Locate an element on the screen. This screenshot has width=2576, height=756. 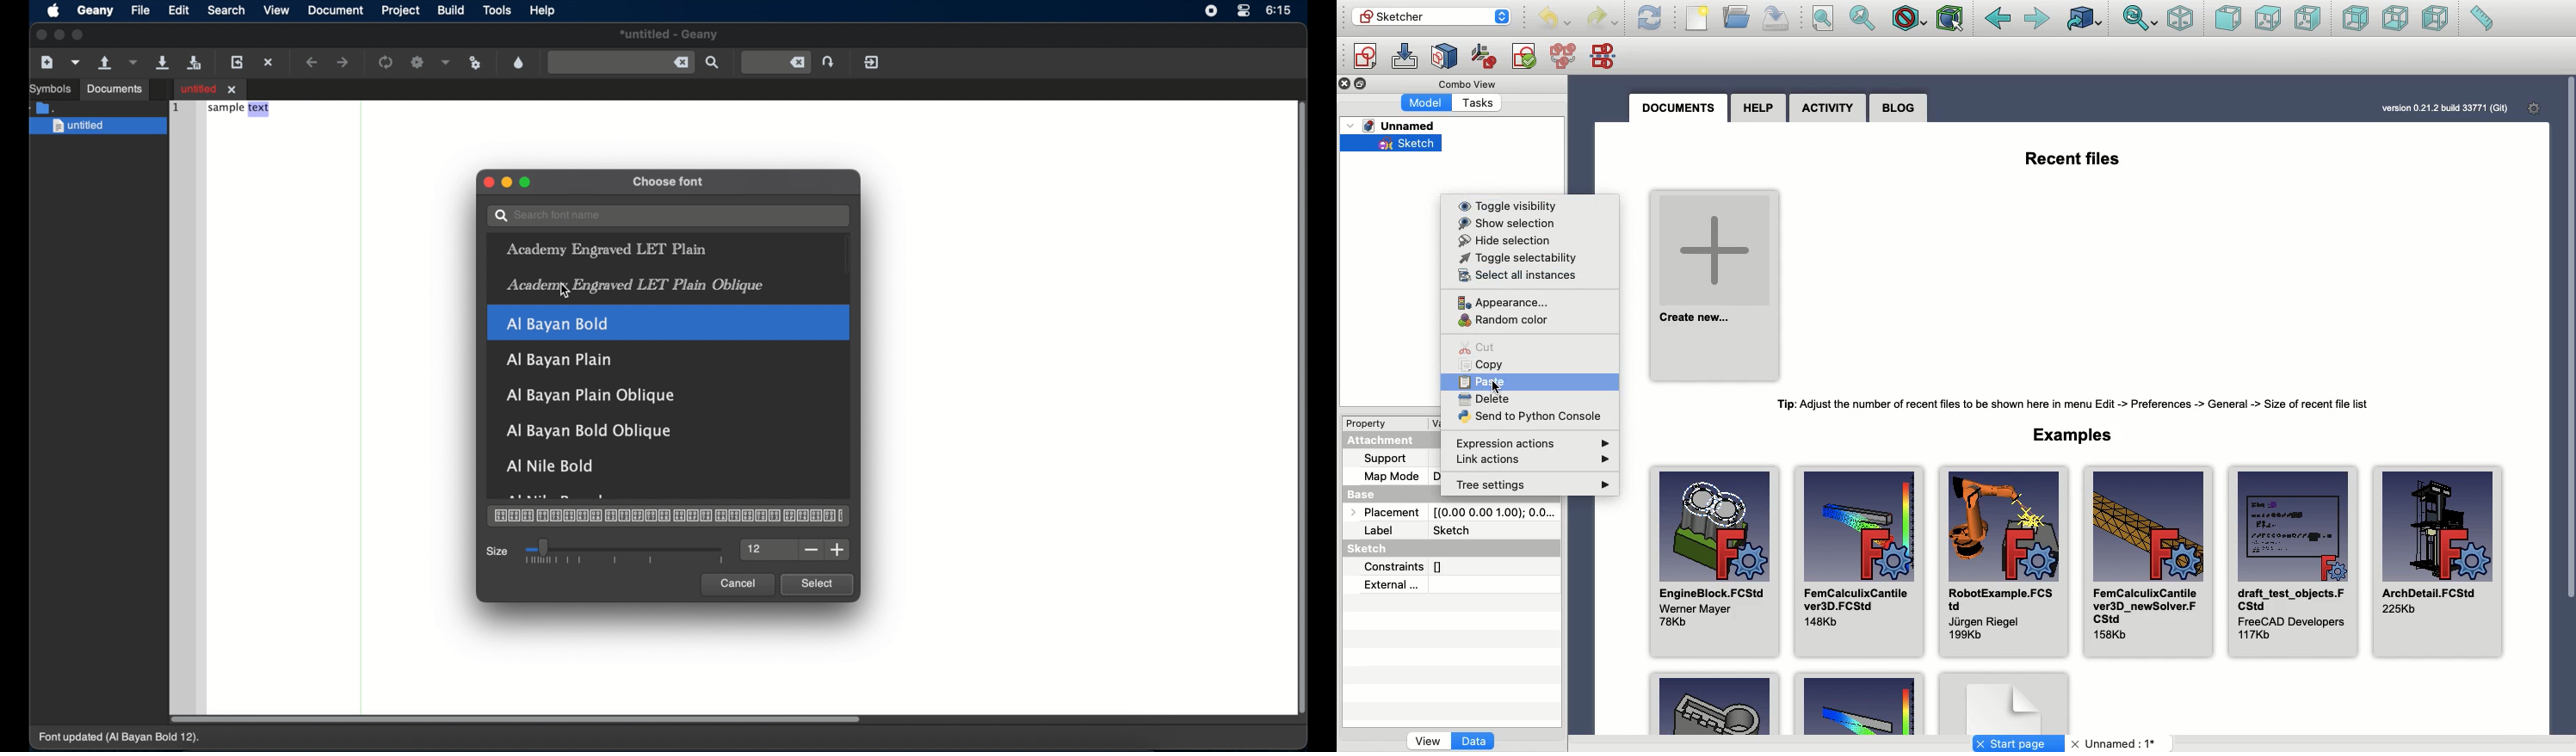
External is located at coordinates (1389, 587).